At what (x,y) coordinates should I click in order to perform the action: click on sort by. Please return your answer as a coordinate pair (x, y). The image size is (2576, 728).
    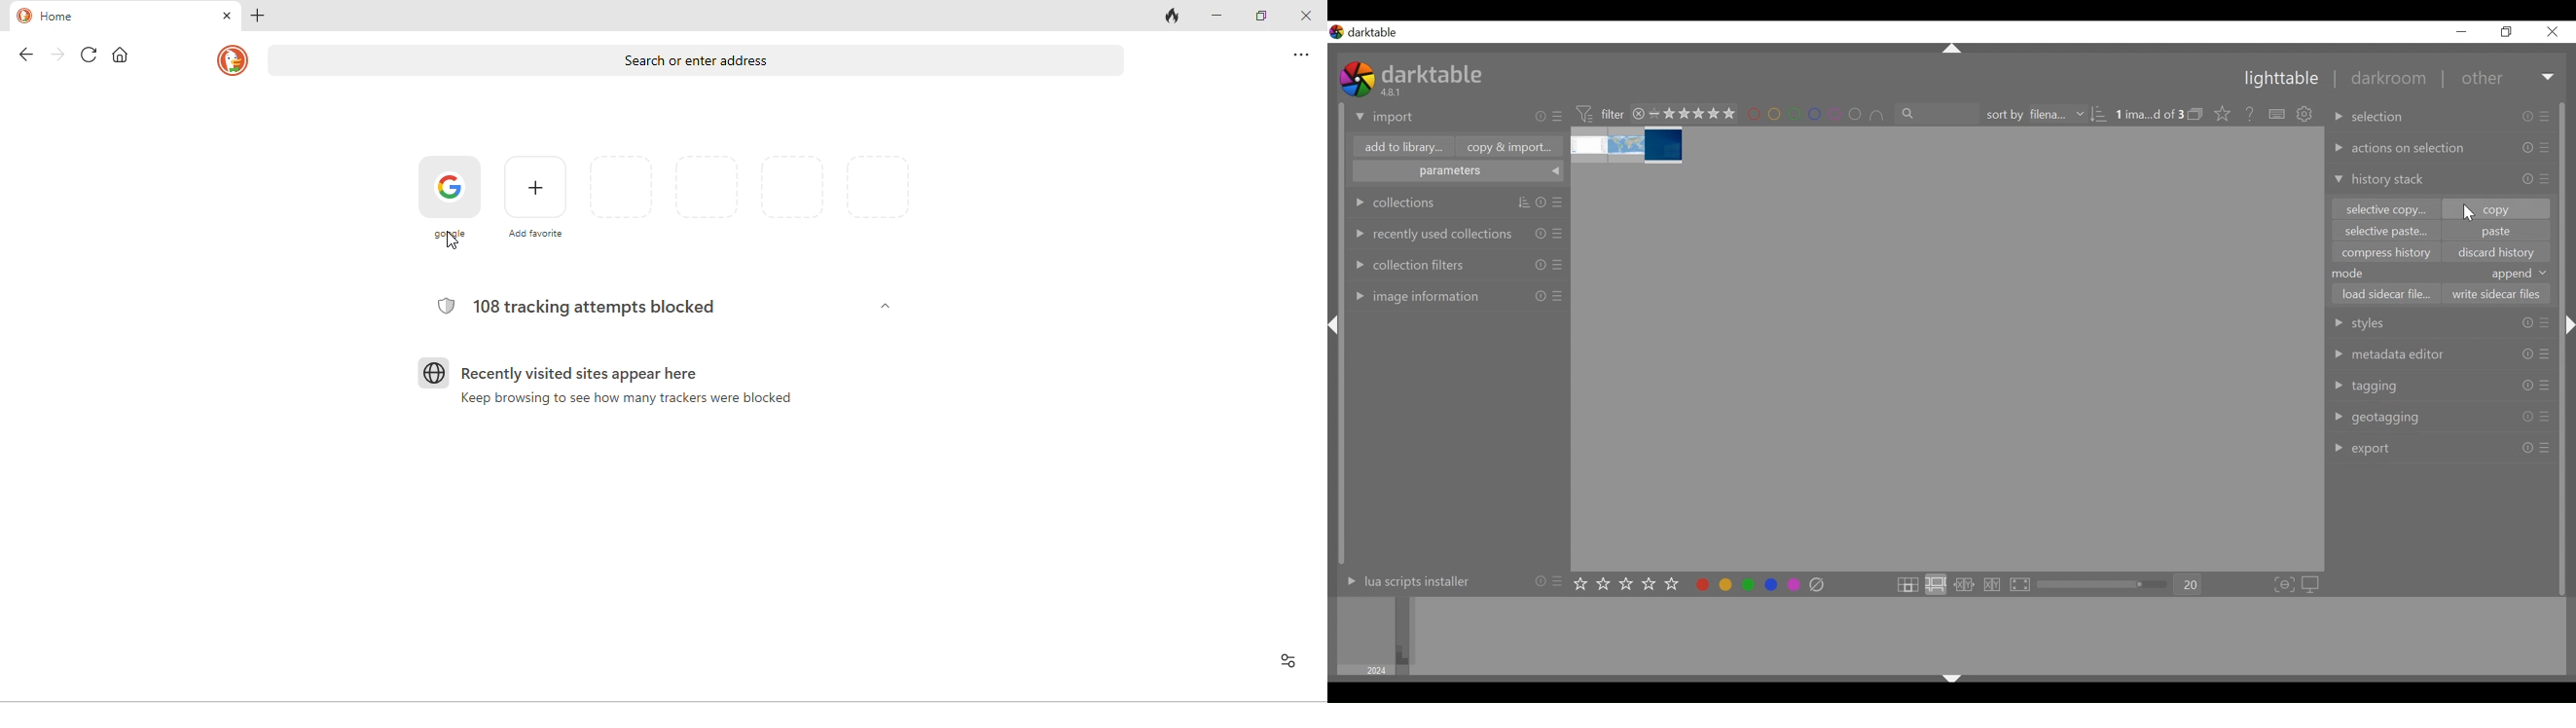
    Looking at the image, I should click on (2033, 115).